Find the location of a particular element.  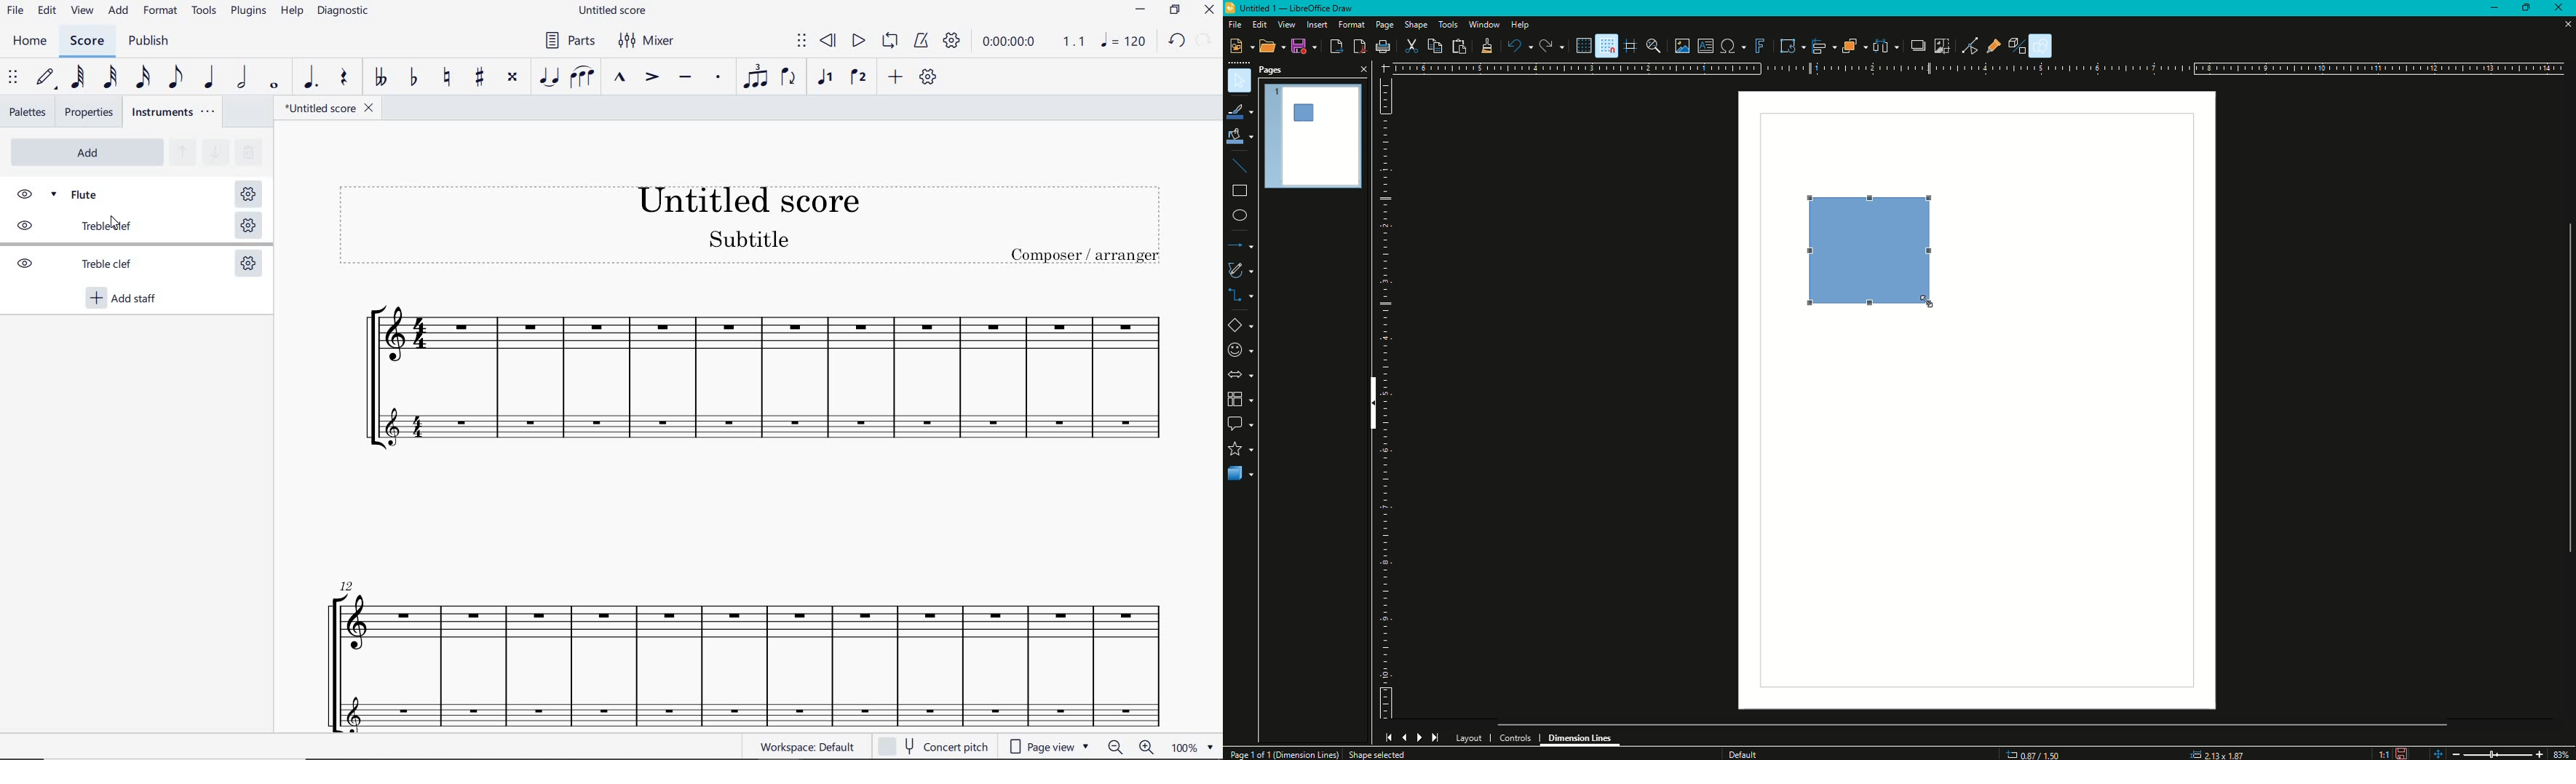

Restore is located at coordinates (2529, 6).